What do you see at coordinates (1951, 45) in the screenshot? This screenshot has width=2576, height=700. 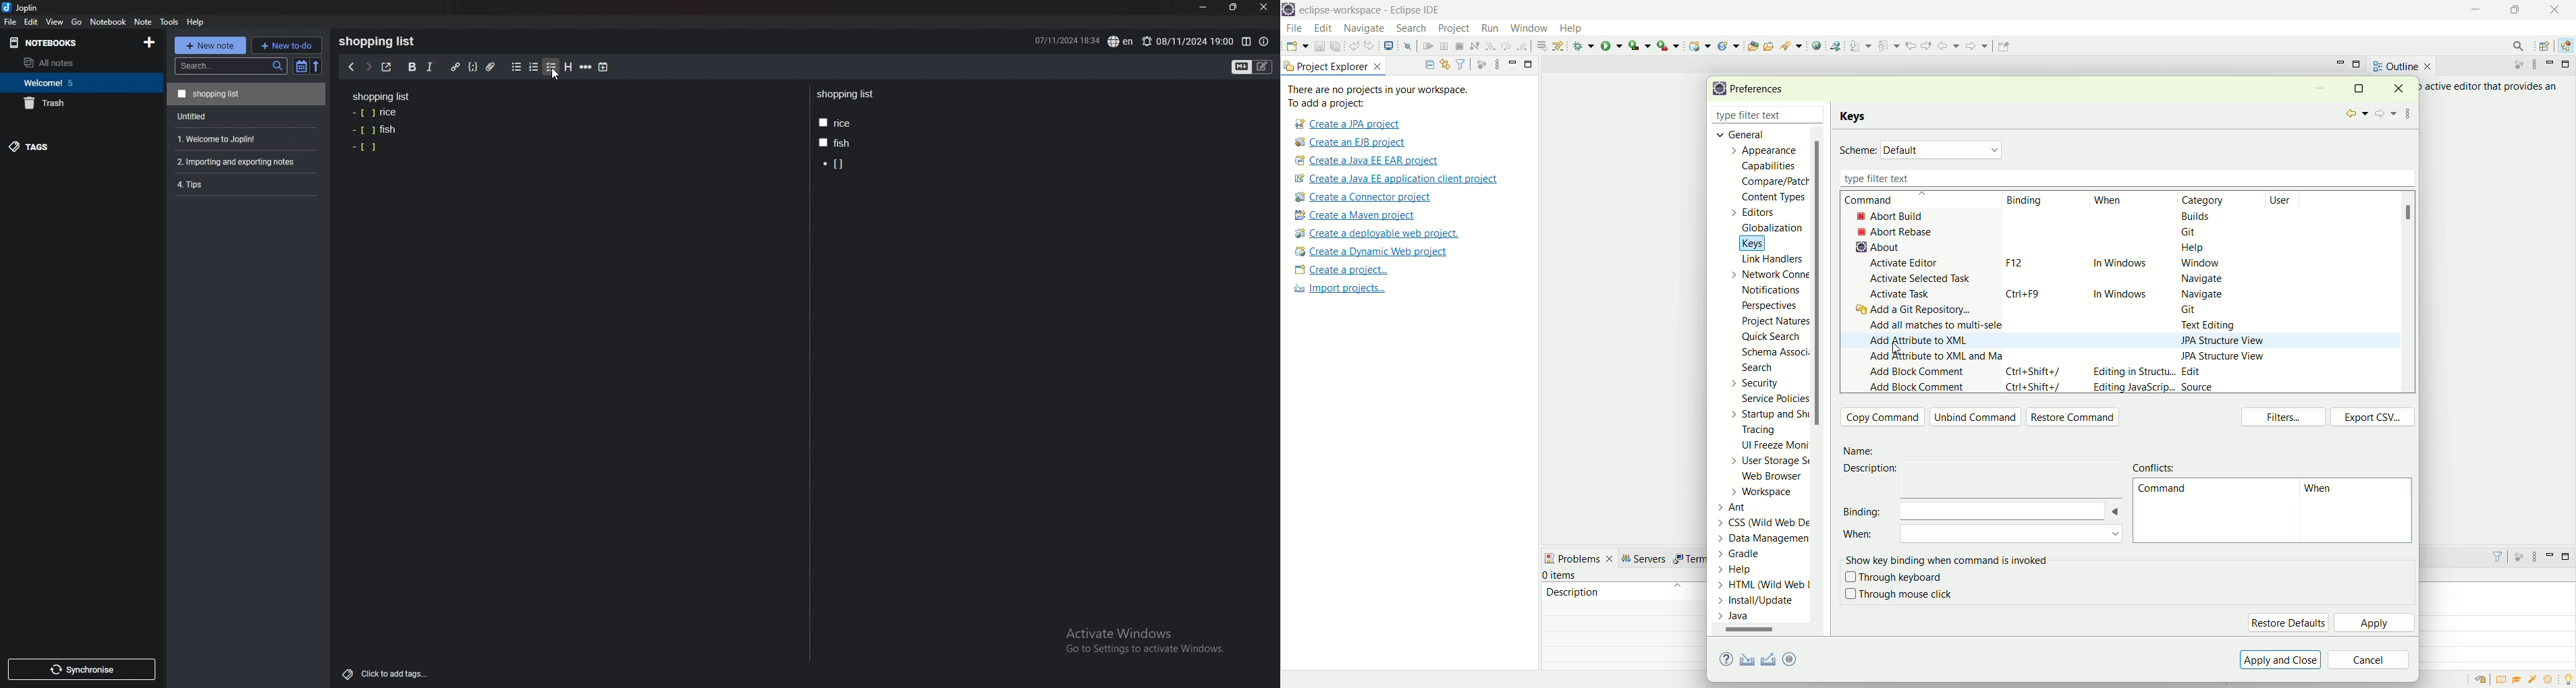 I see `back` at bounding box center [1951, 45].